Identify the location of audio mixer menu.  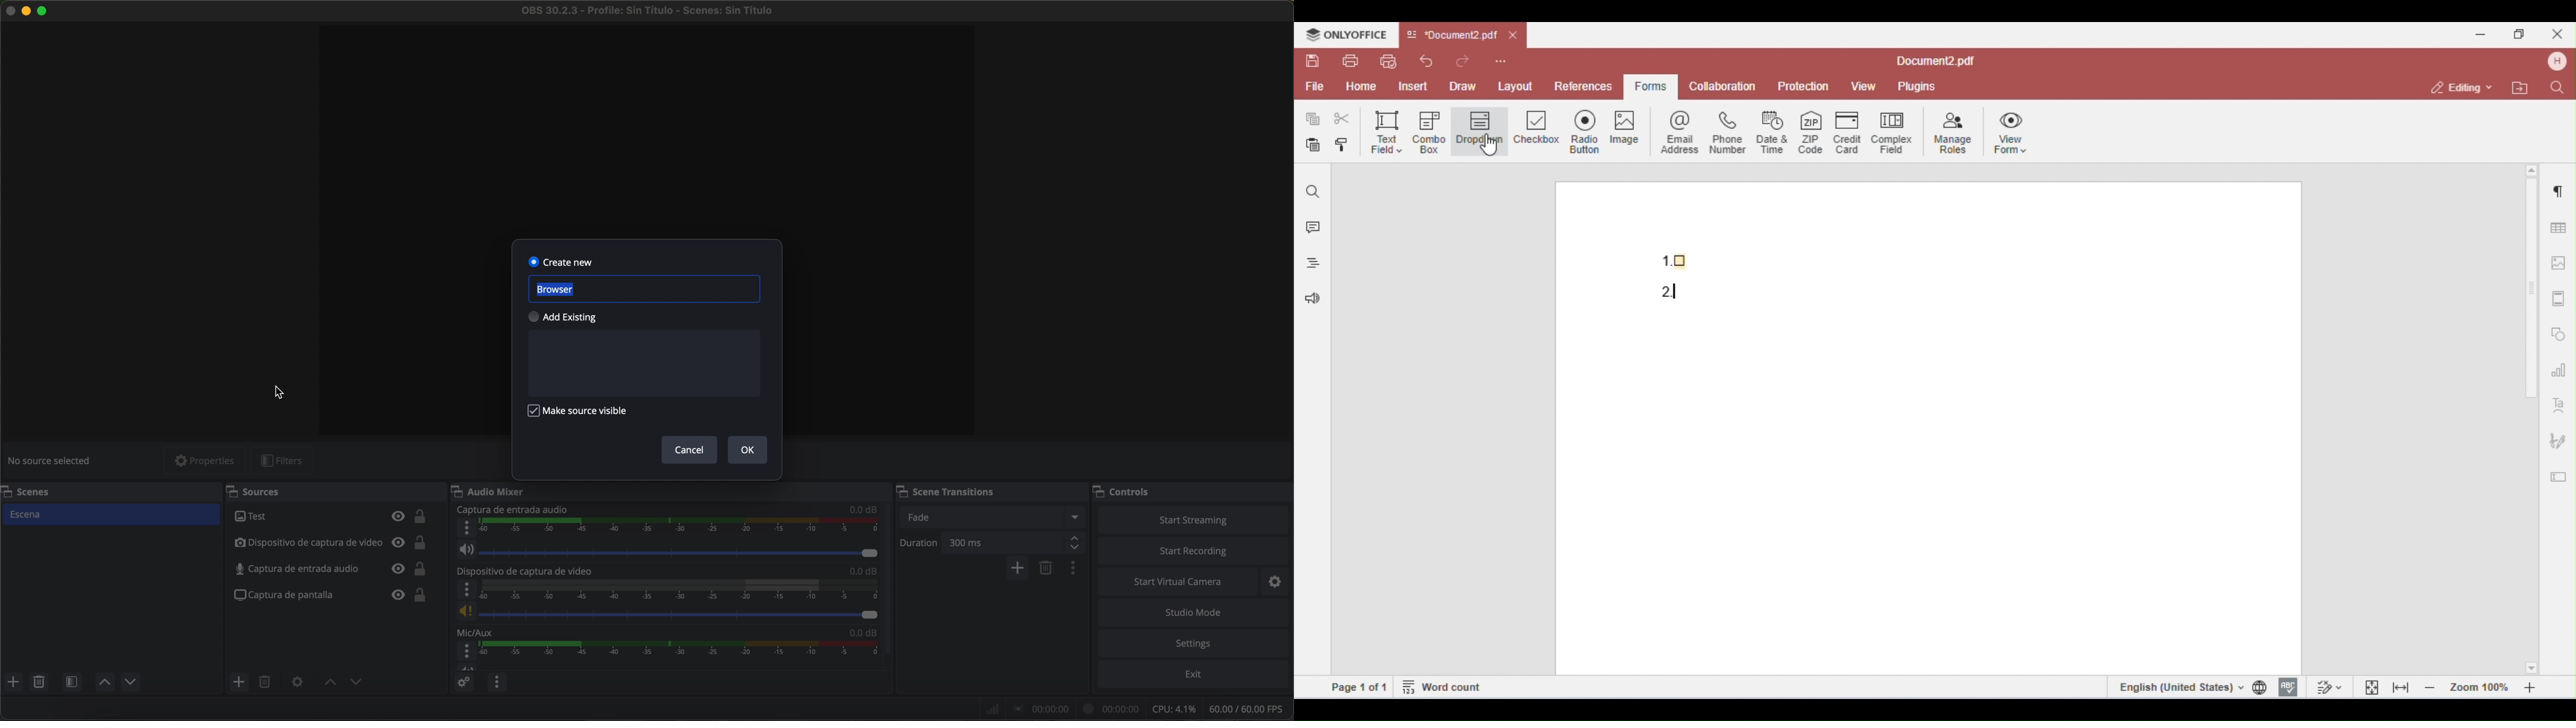
(497, 681).